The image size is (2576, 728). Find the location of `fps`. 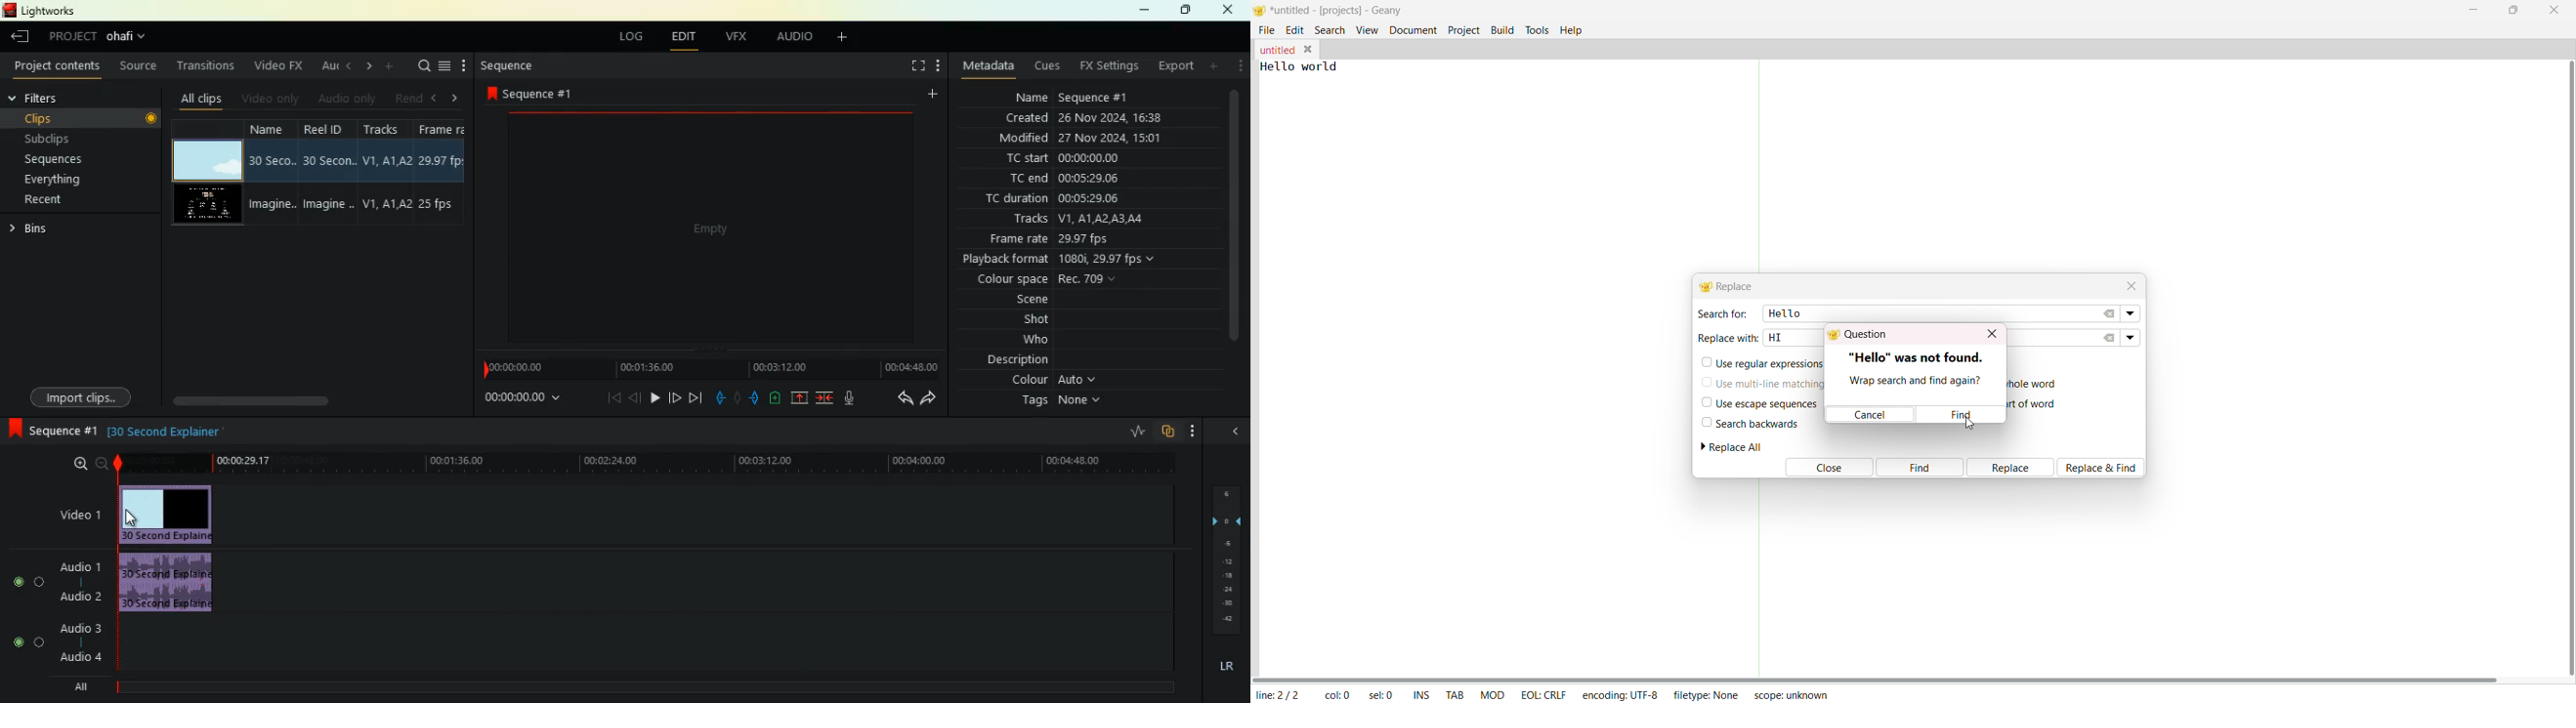

fps is located at coordinates (447, 172).